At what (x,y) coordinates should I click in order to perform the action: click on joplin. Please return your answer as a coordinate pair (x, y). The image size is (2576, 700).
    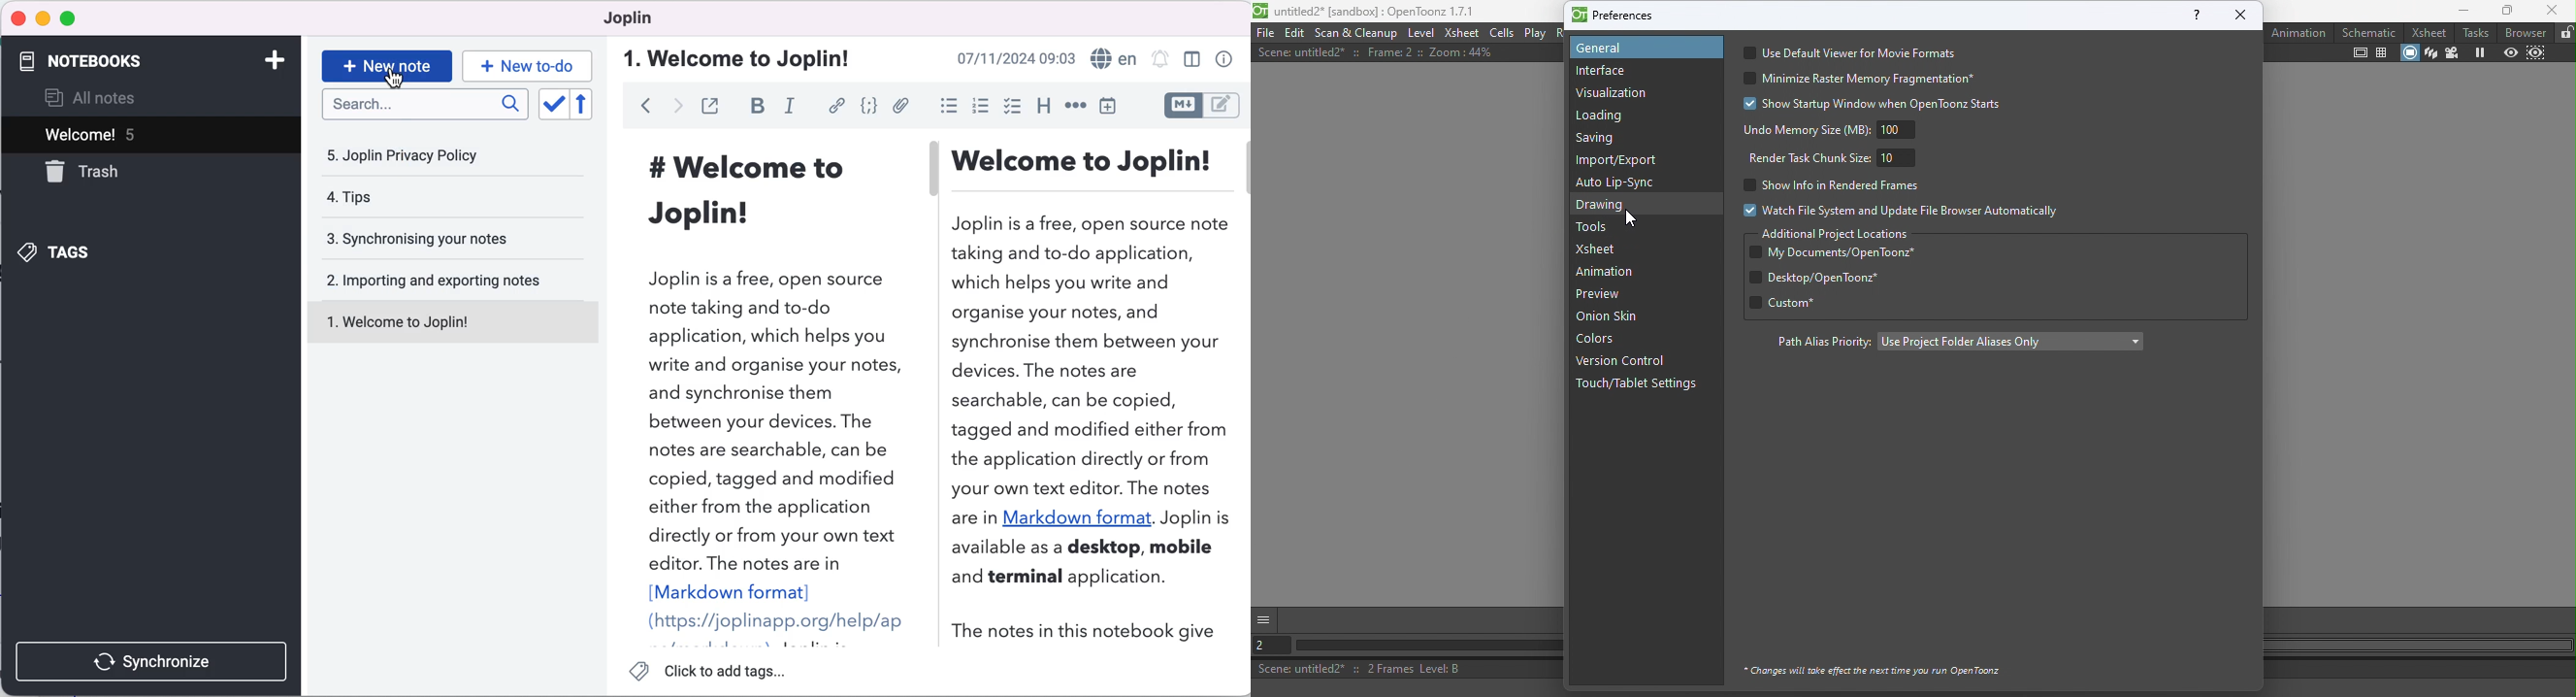
    Looking at the image, I should click on (627, 18).